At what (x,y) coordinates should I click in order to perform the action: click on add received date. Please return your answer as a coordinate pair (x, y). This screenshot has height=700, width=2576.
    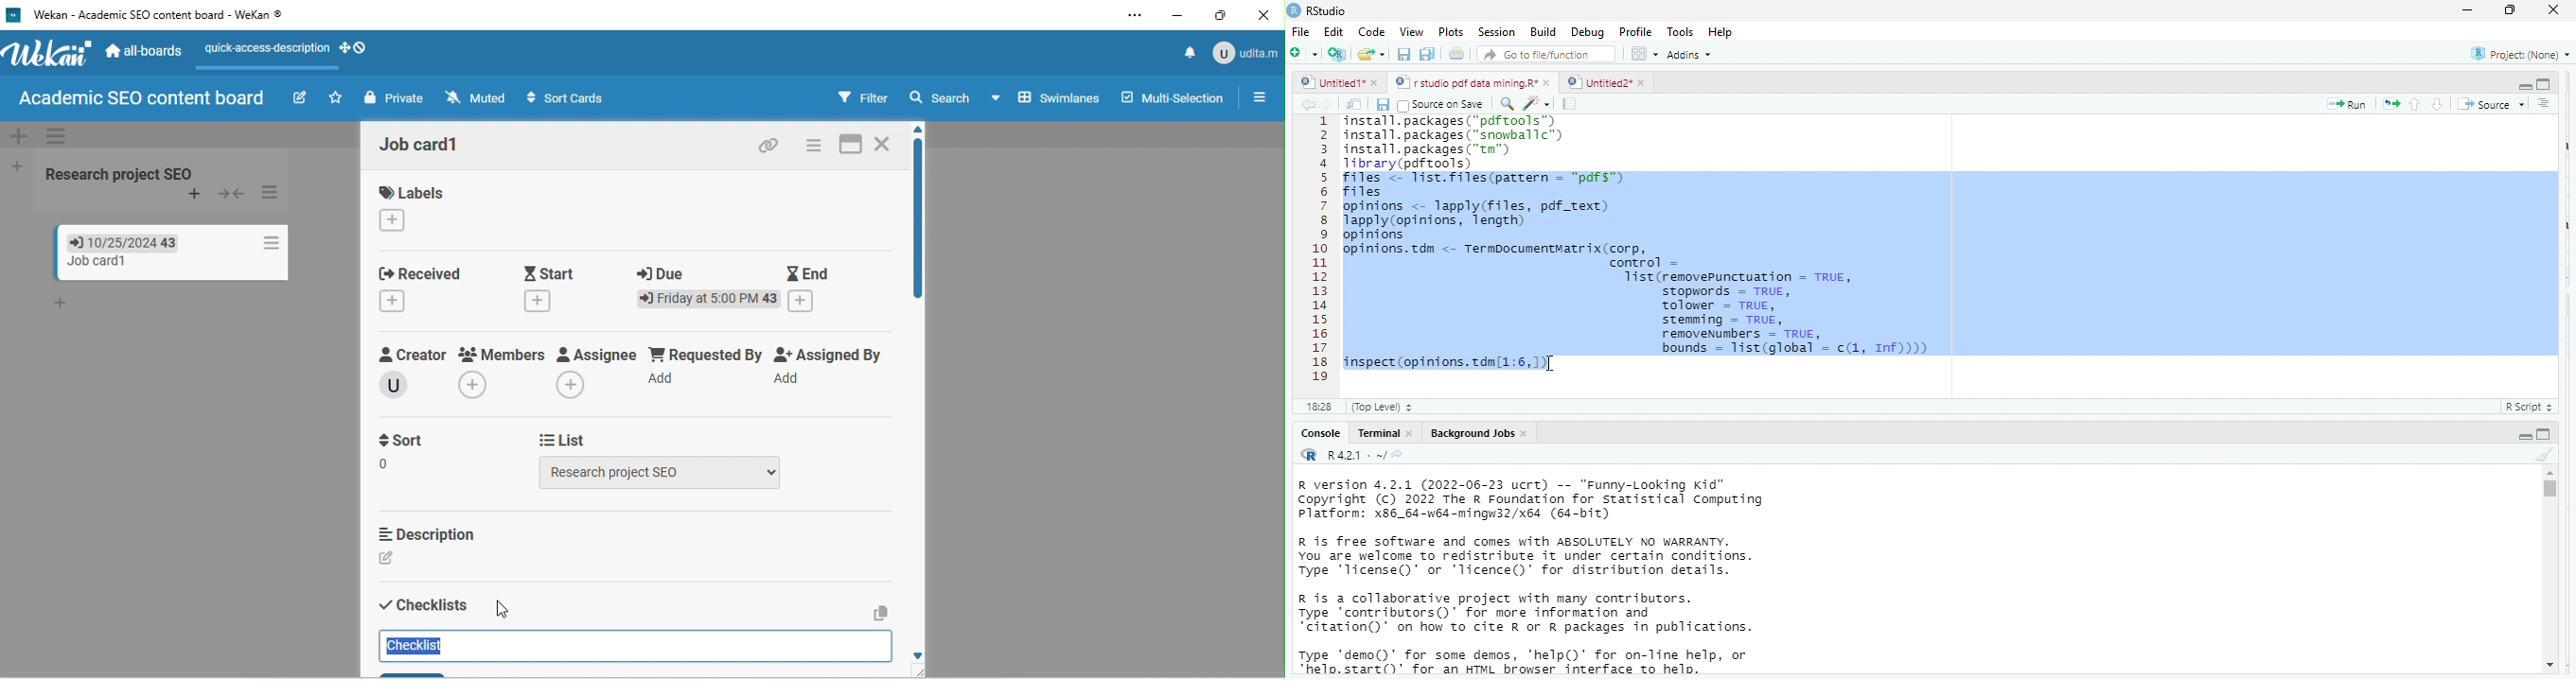
    Looking at the image, I should click on (393, 302).